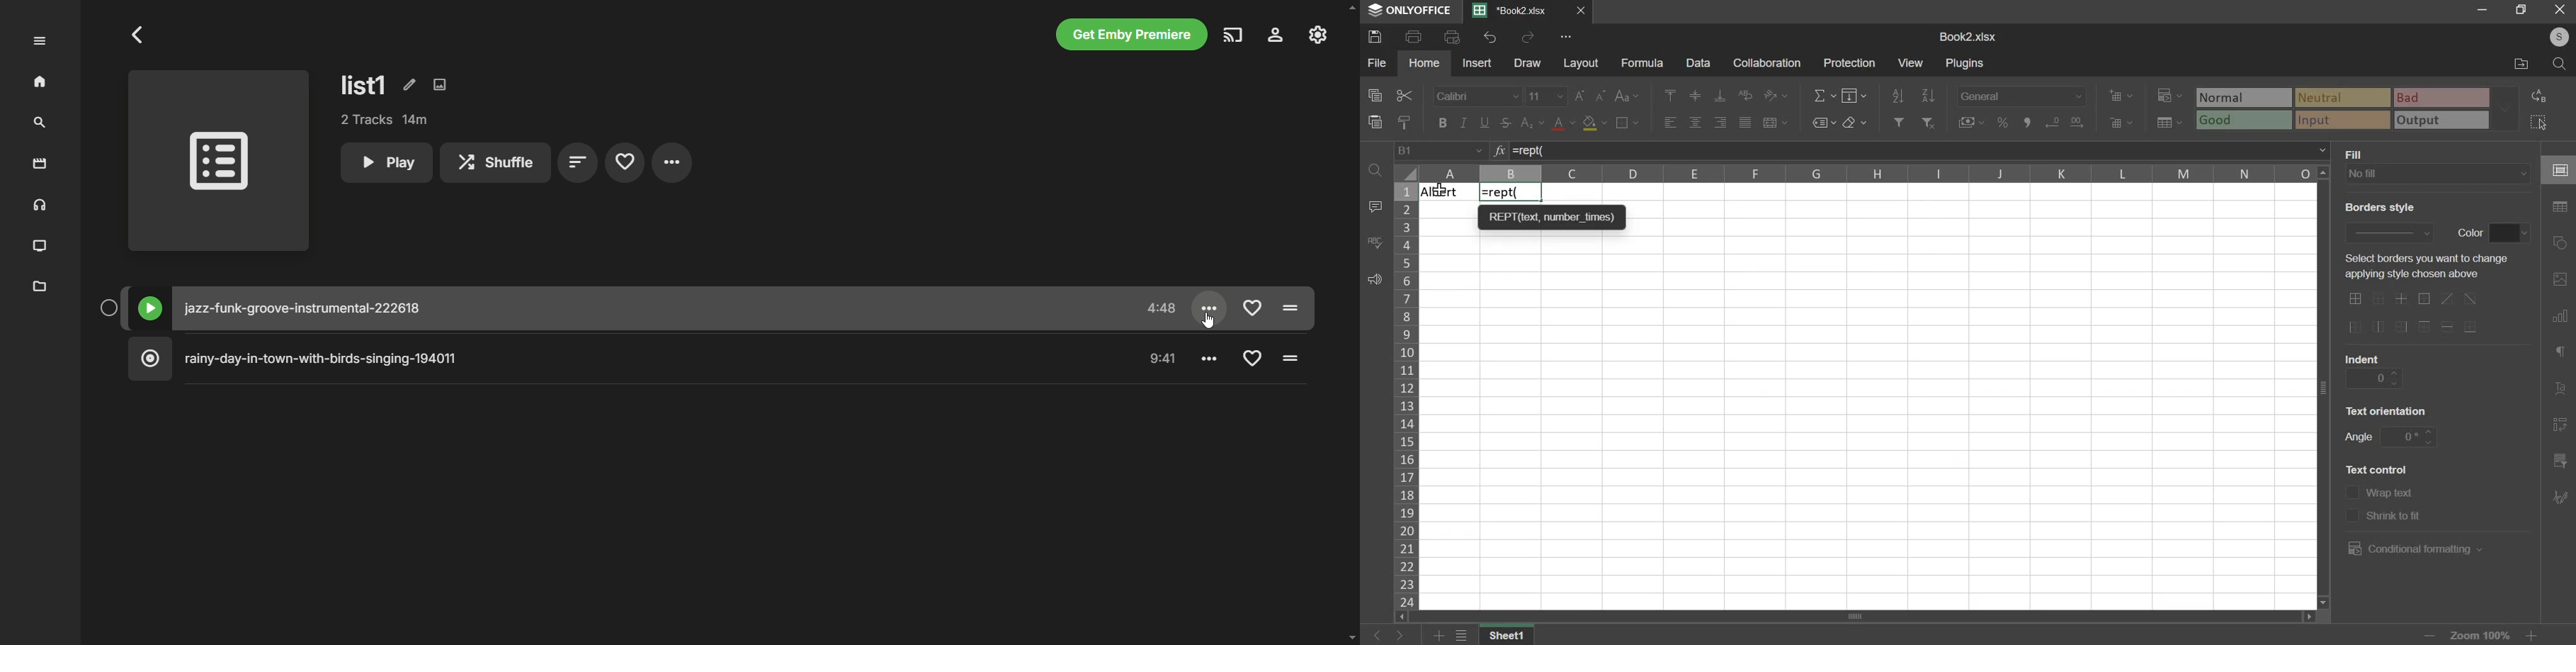  What do you see at coordinates (1583, 11) in the screenshot?
I see `close` at bounding box center [1583, 11].